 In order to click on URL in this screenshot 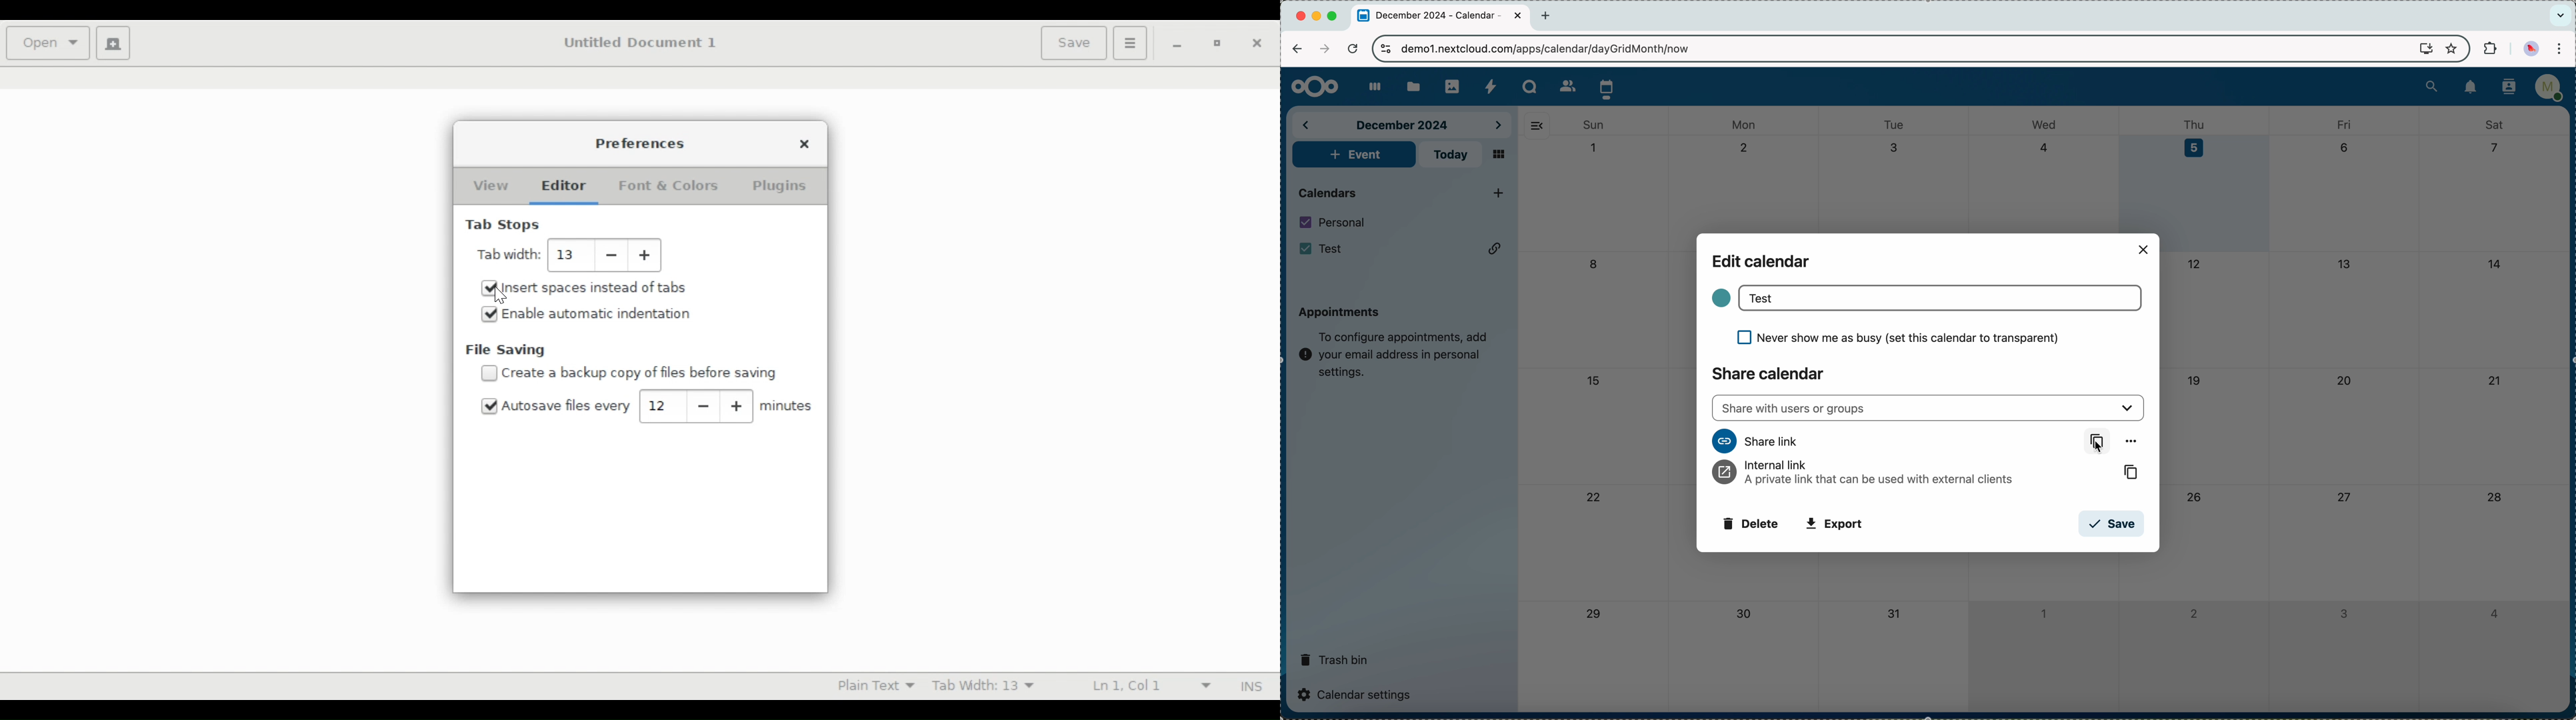, I will do `click(1554, 48)`.